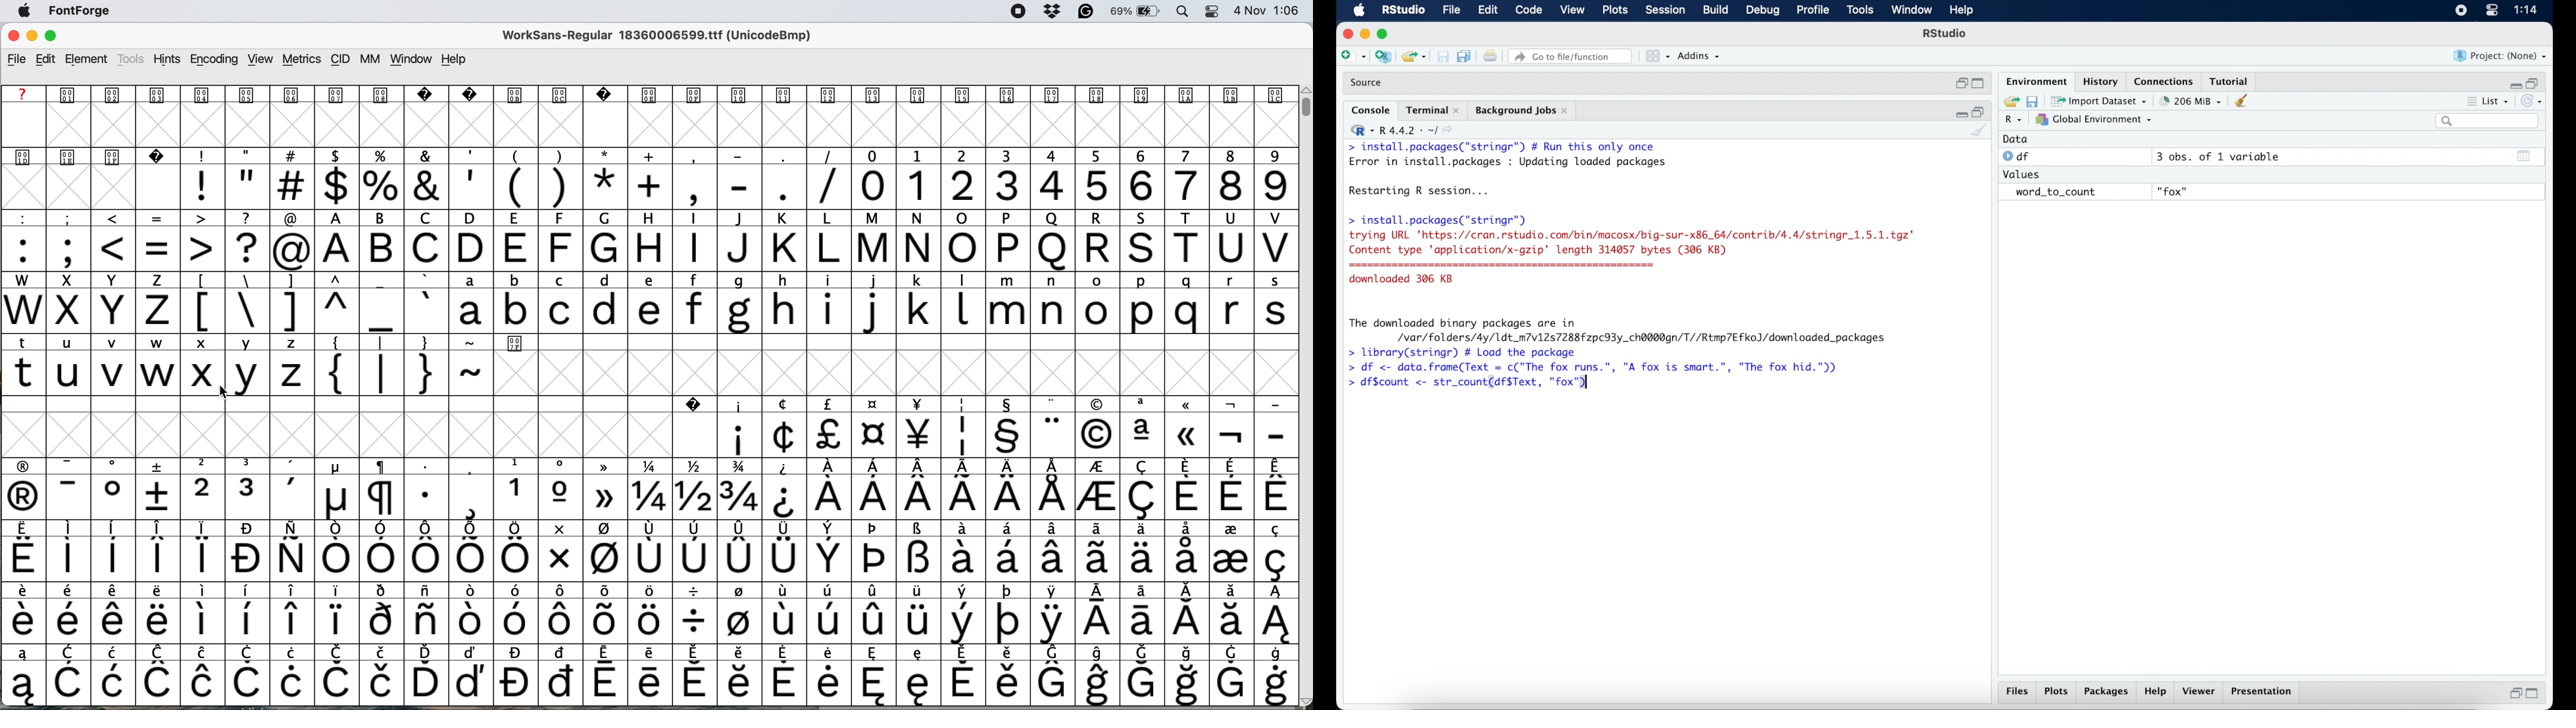  Describe the element at coordinates (1600, 367) in the screenshot. I see `> df <- data.frame(Text = c("The fox runs.”, "A fox is smart.", "The fox hid."))|` at that location.